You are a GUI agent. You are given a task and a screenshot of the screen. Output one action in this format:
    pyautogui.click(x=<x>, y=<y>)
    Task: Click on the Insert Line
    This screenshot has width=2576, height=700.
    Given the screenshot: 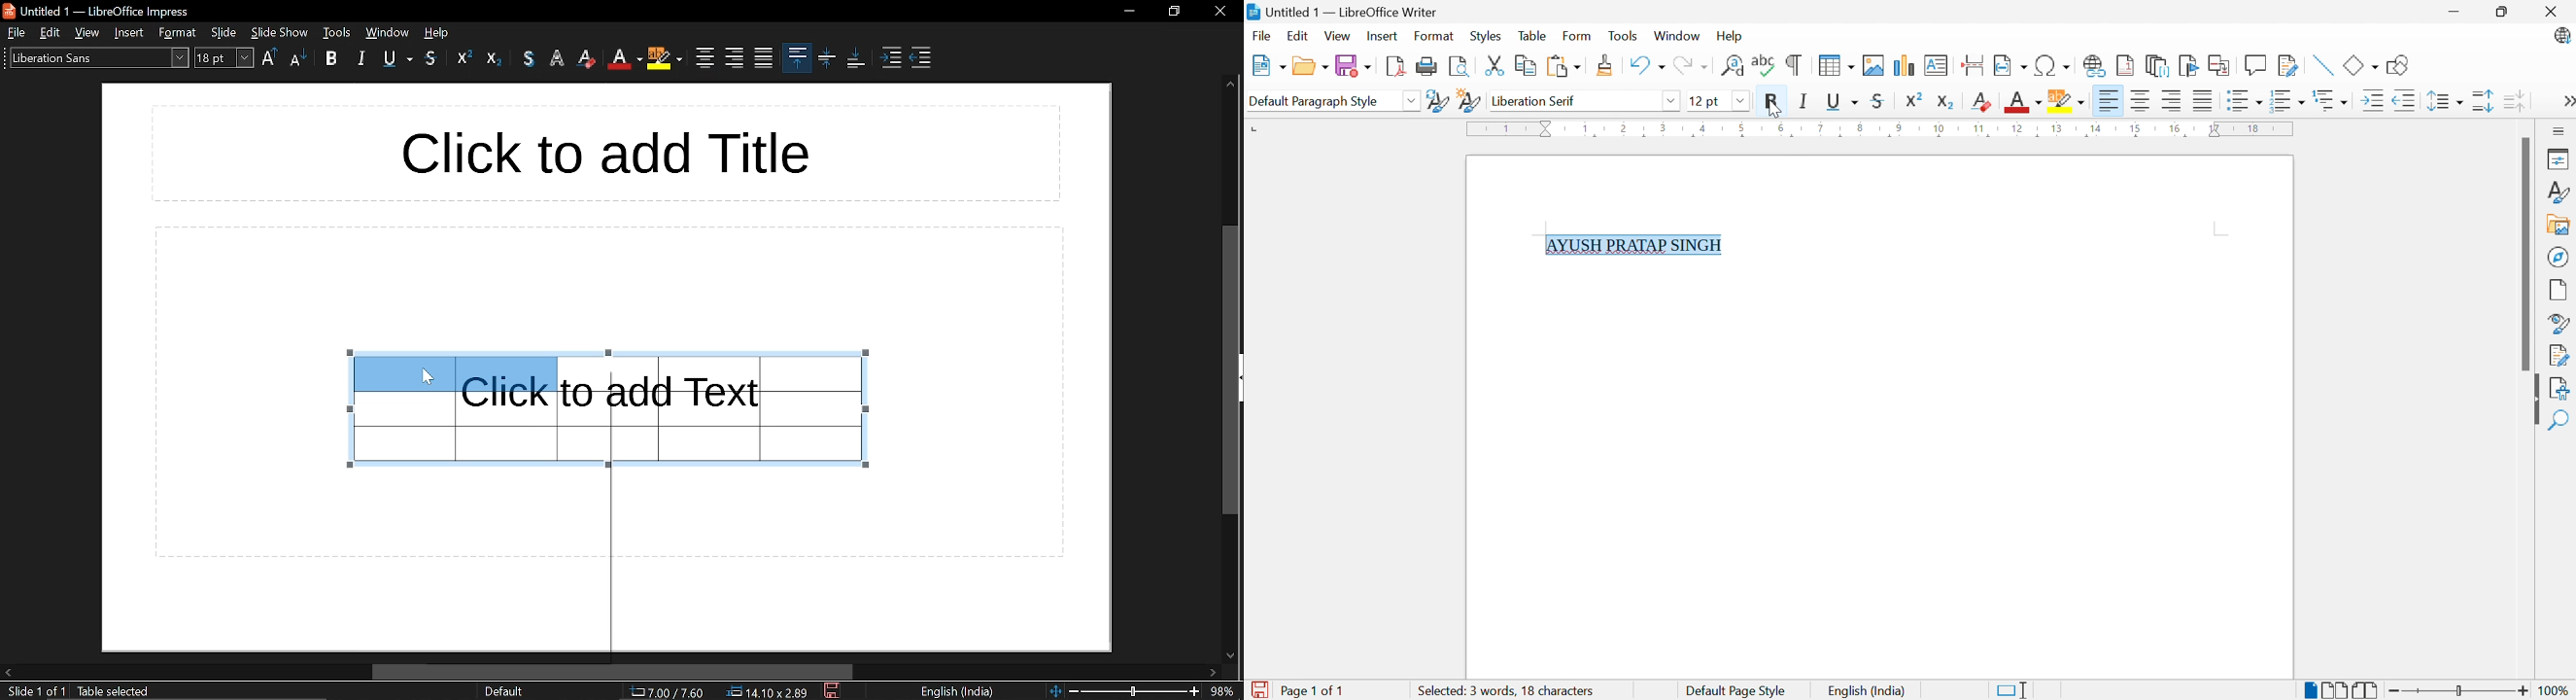 What is the action you would take?
    pyautogui.click(x=2323, y=65)
    